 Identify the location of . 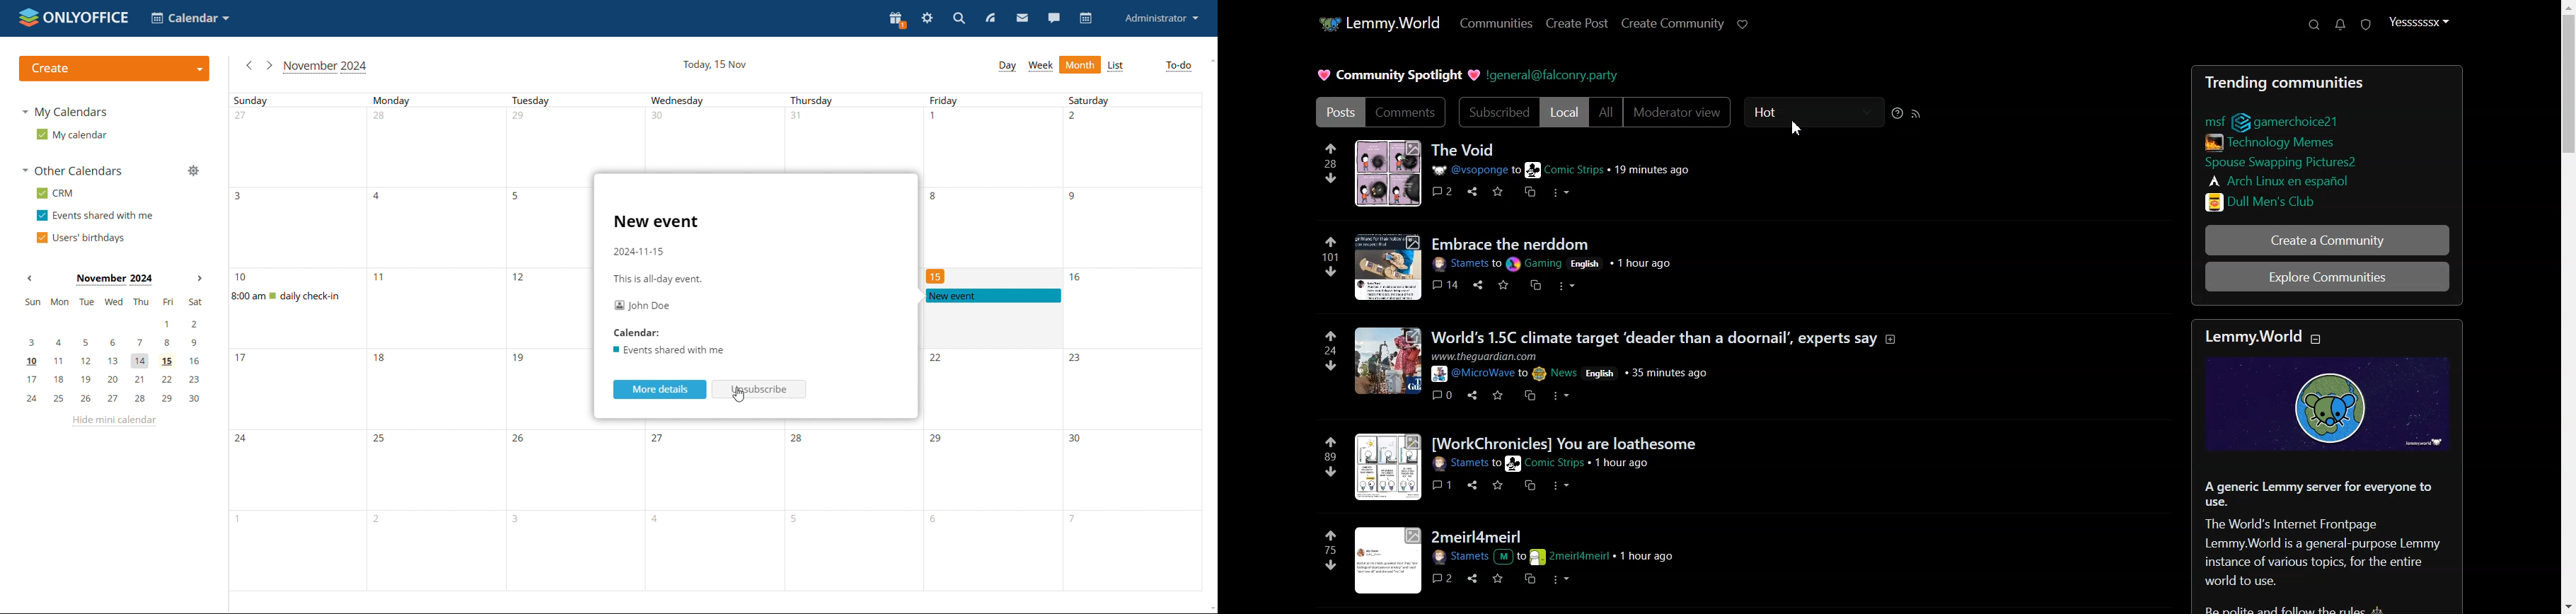
(1443, 394).